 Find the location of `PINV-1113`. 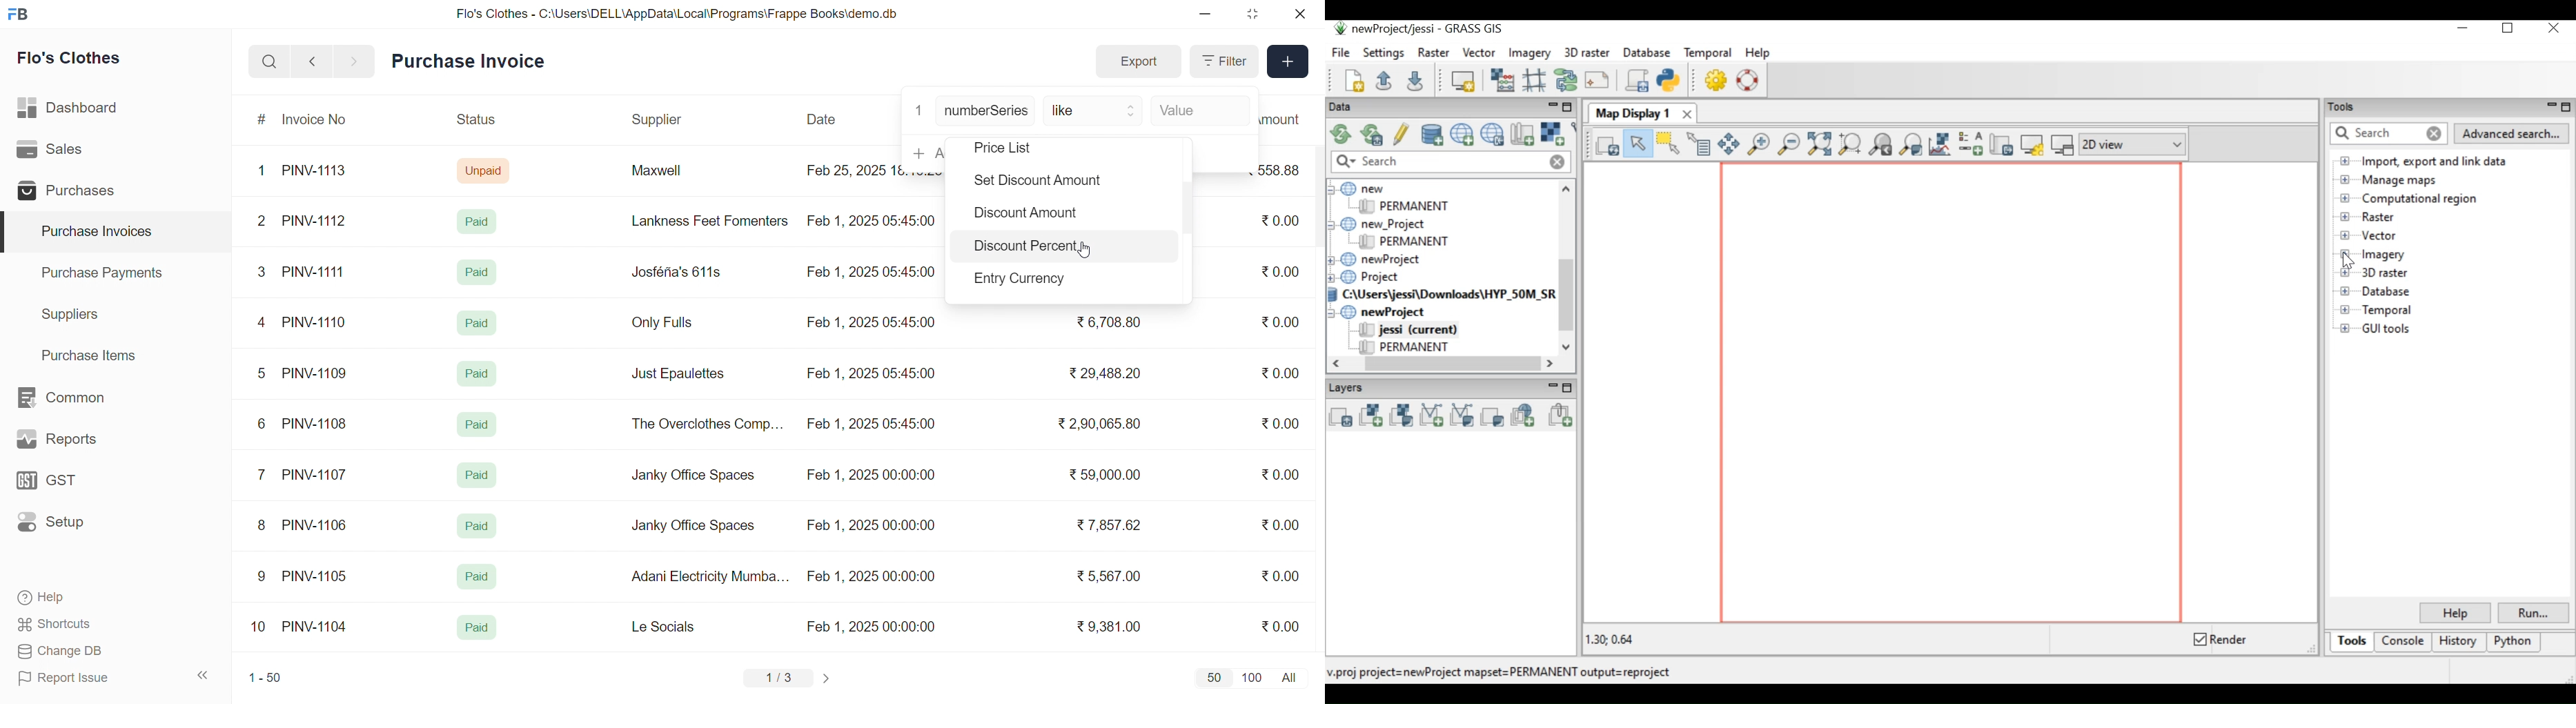

PINV-1113 is located at coordinates (320, 172).